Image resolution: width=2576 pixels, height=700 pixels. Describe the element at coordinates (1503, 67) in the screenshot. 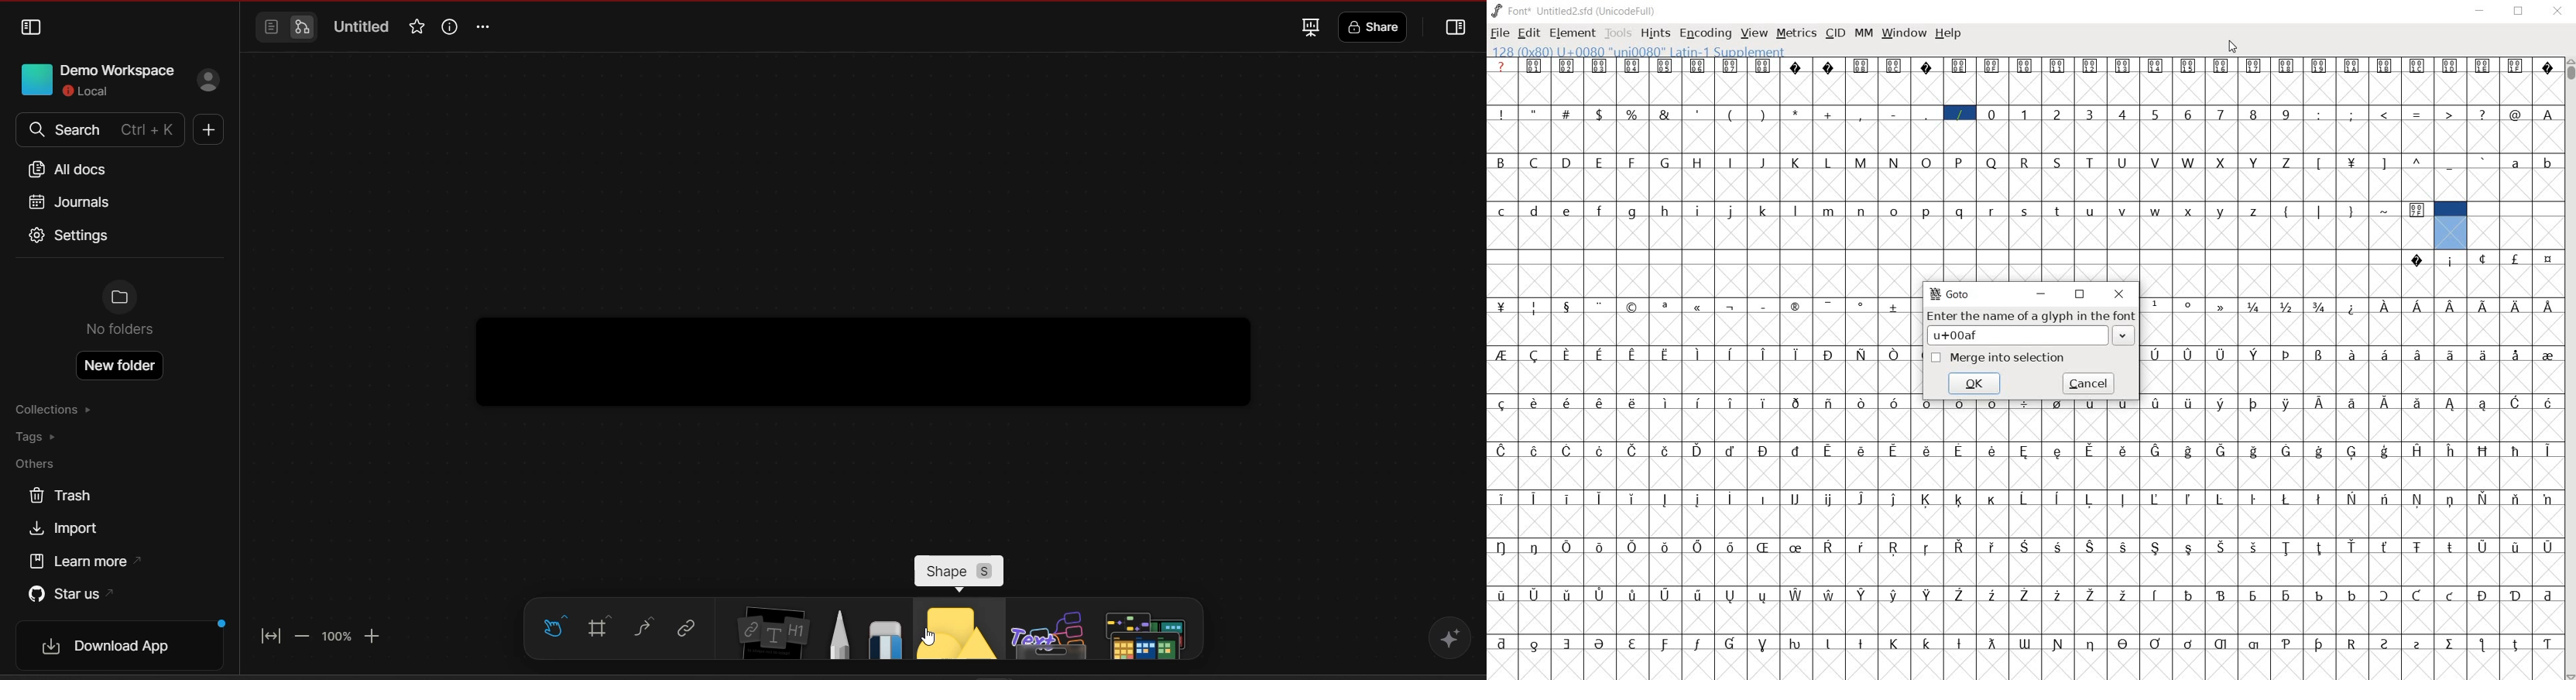

I see `?` at that location.